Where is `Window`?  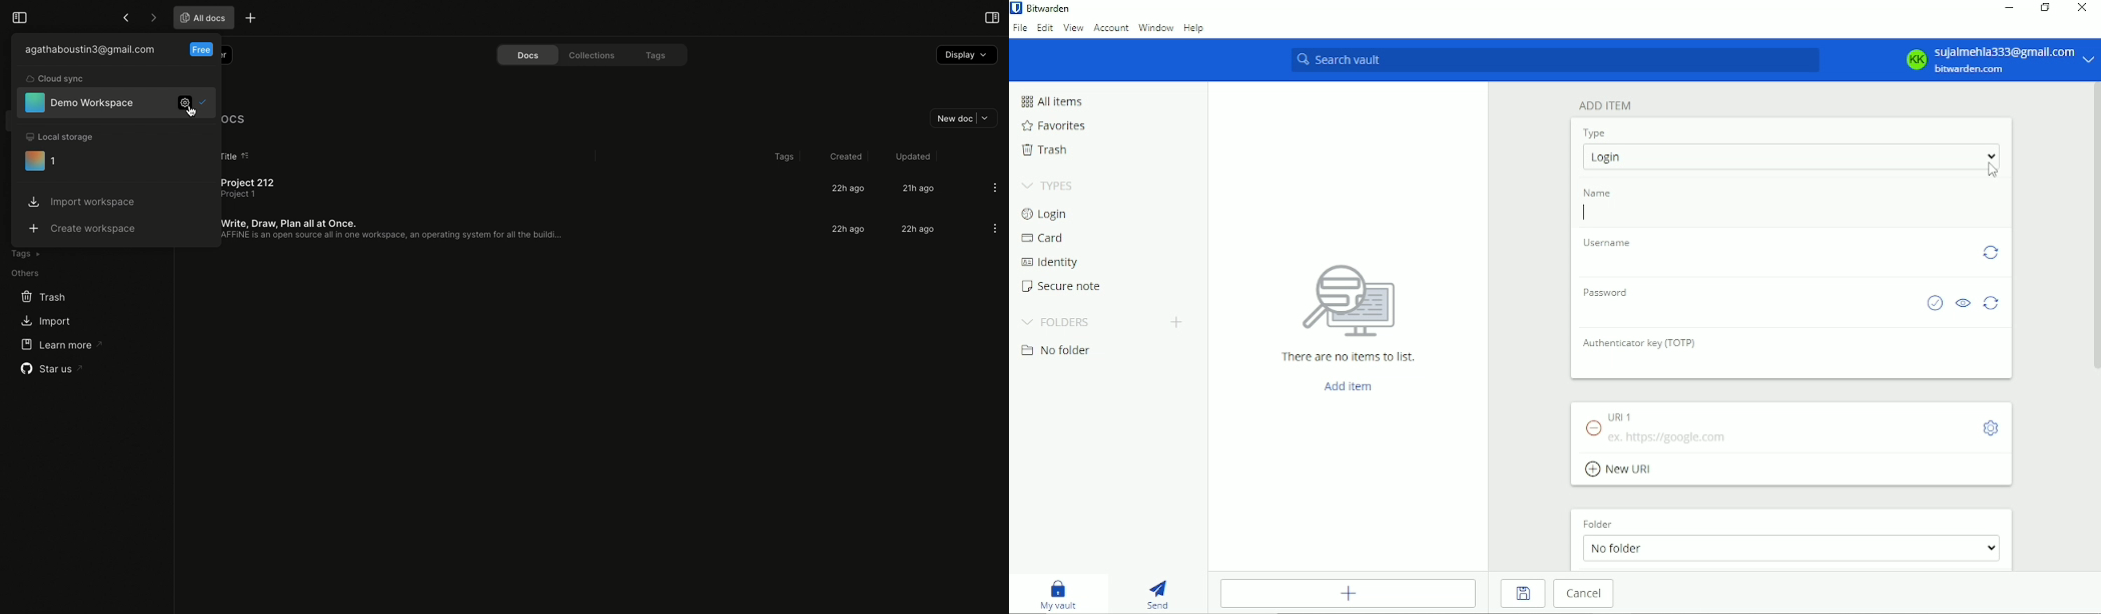
Window is located at coordinates (1156, 27).